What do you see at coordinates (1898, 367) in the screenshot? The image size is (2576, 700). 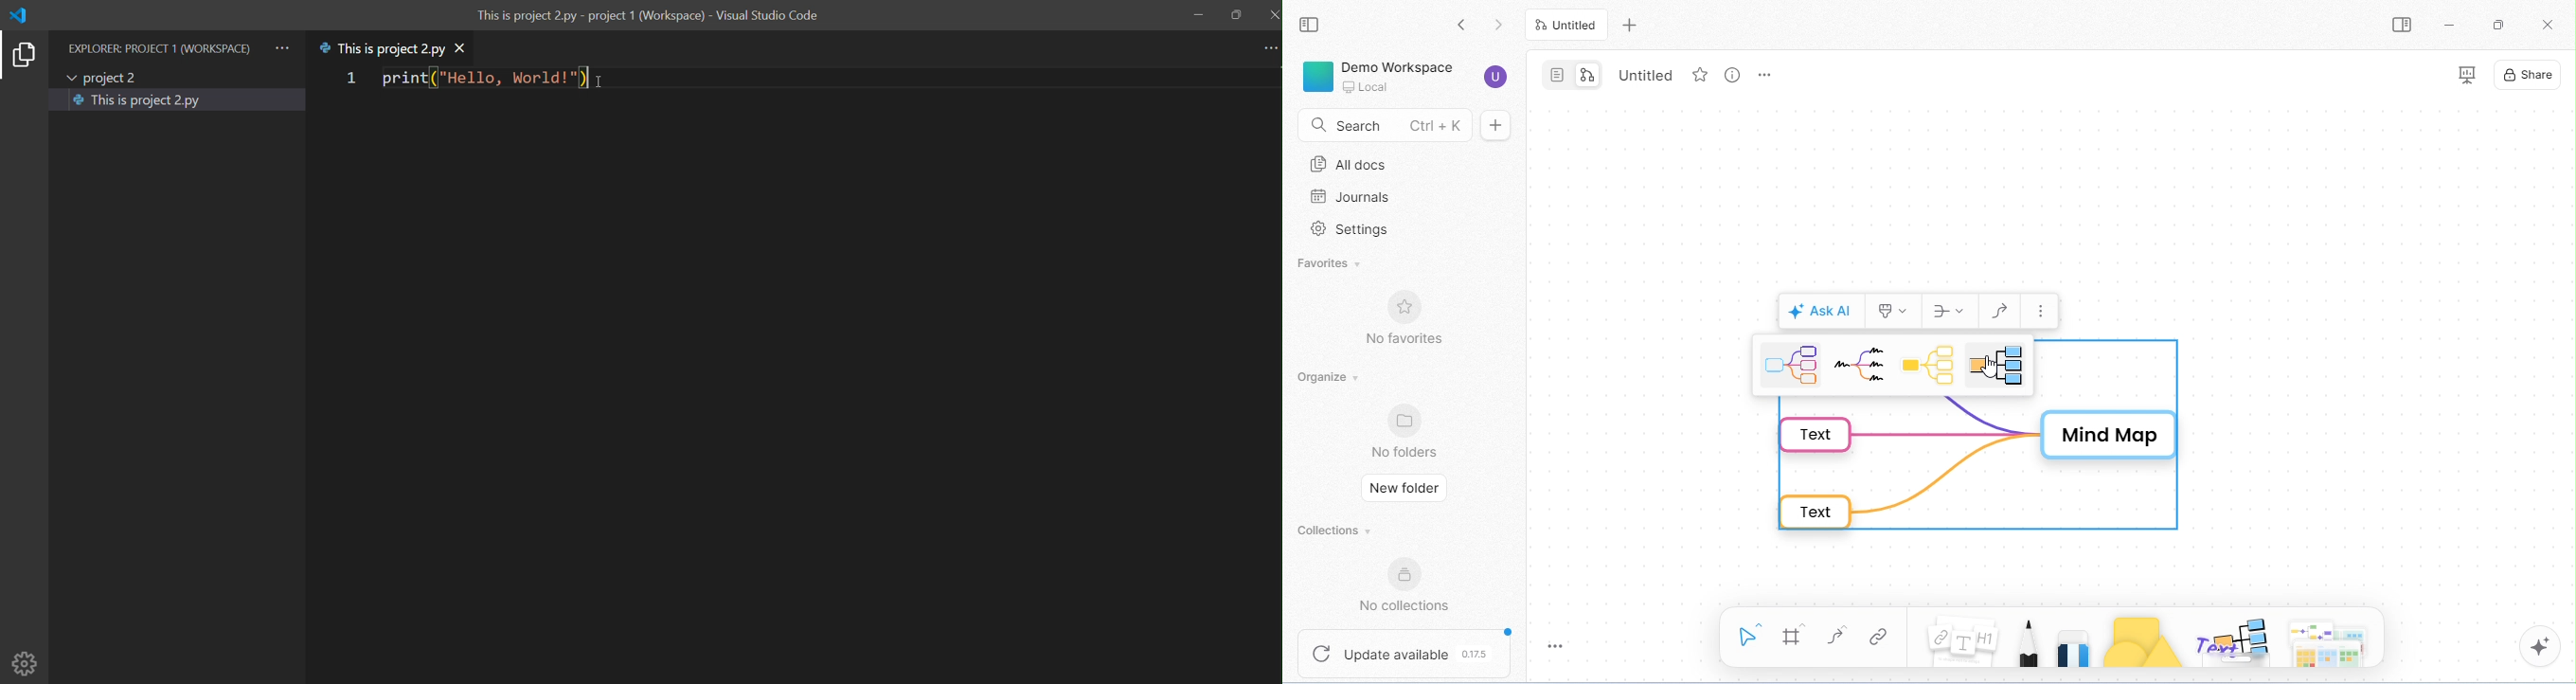 I see `different variations of mindmap` at bounding box center [1898, 367].